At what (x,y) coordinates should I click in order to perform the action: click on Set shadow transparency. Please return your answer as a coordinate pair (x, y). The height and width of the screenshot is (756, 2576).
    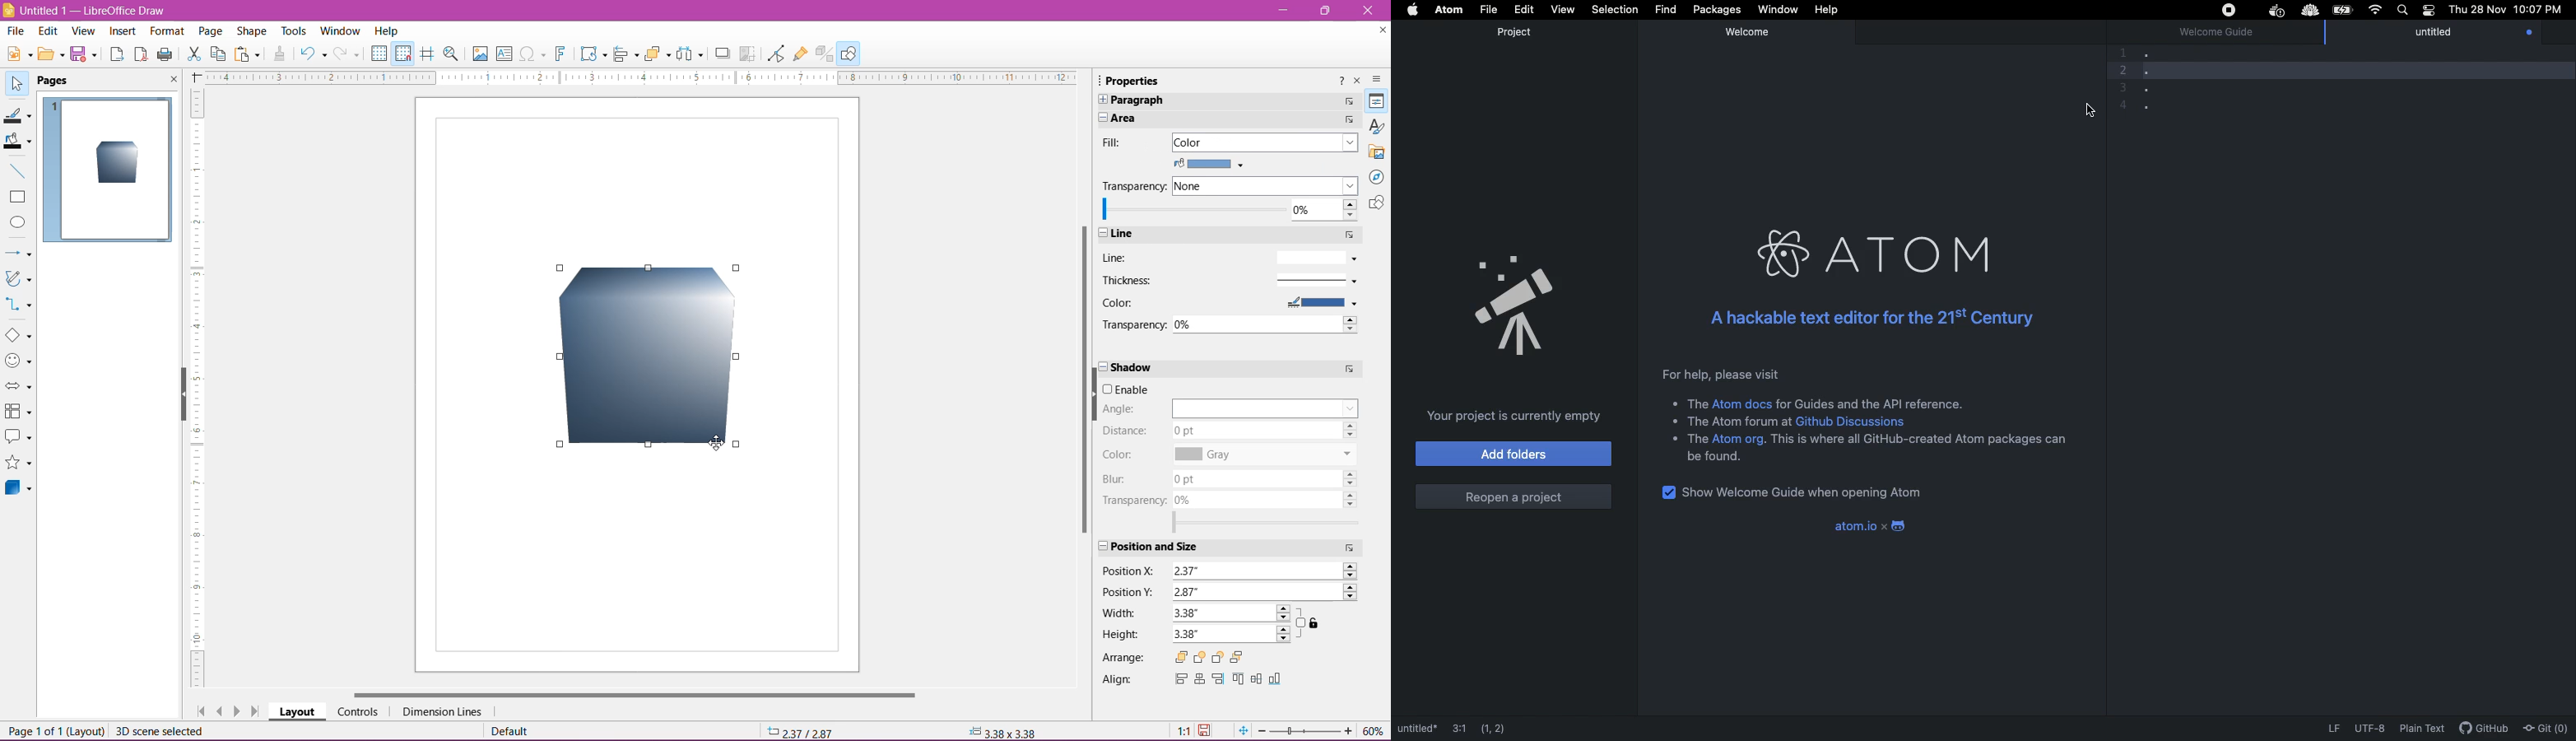
    Looking at the image, I should click on (1266, 499).